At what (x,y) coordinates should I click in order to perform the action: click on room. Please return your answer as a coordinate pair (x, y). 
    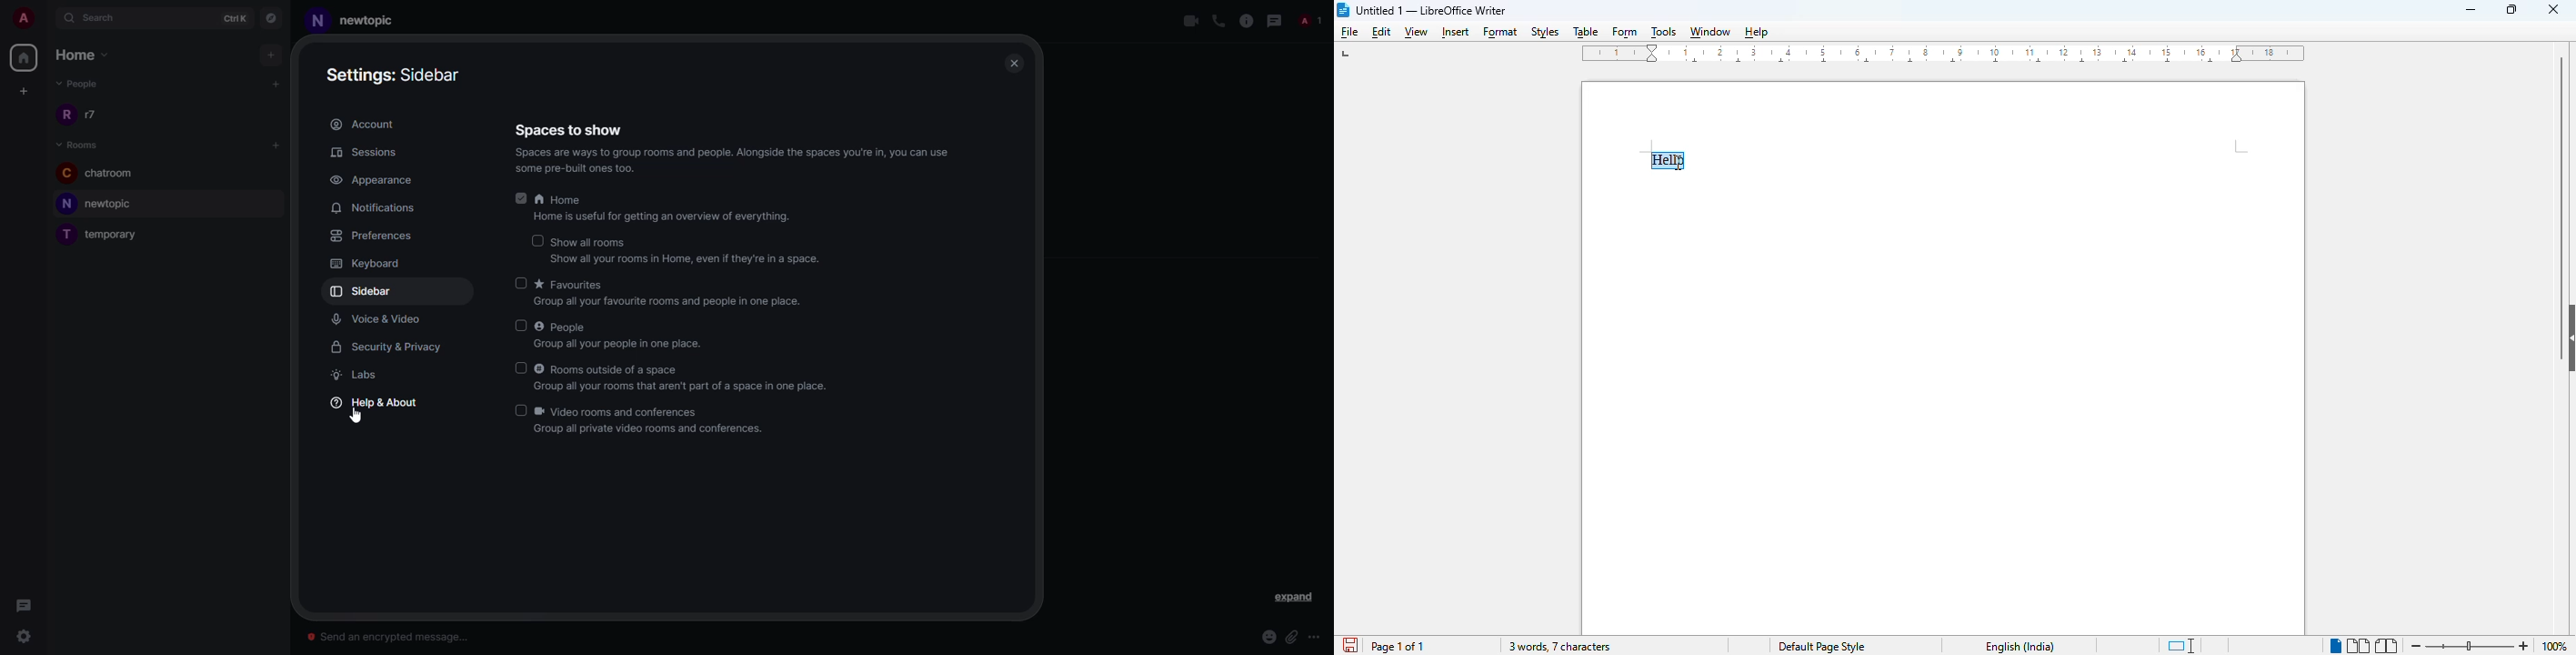
    Looking at the image, I should click on (103, 204).